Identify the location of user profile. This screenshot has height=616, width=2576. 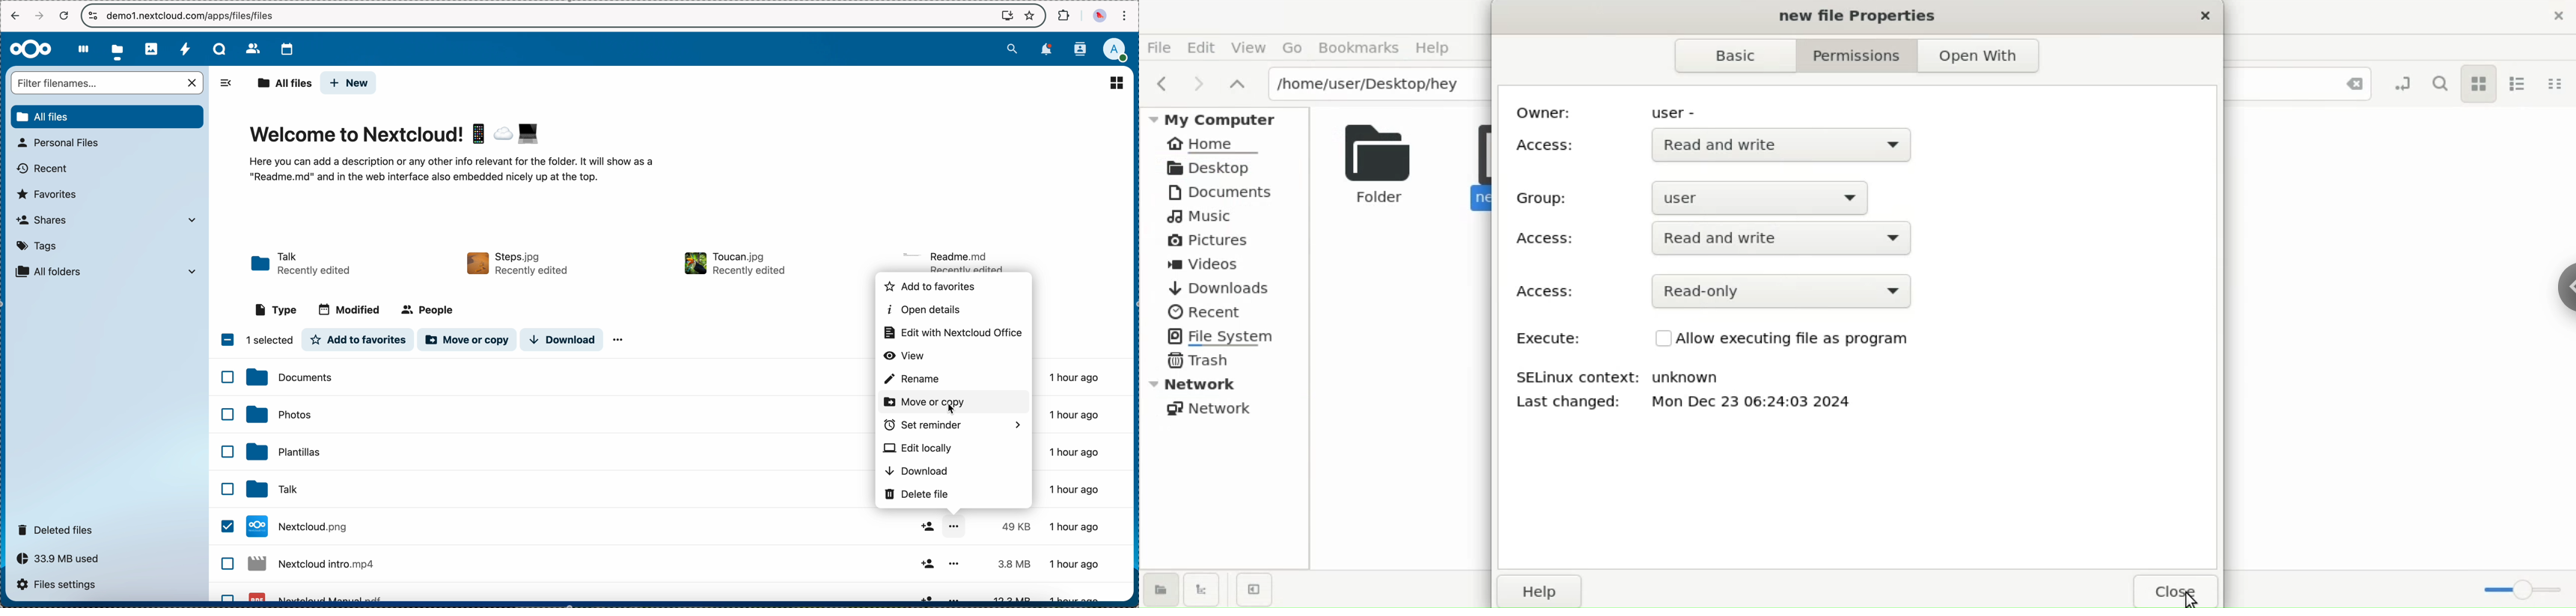
(1119, 50).